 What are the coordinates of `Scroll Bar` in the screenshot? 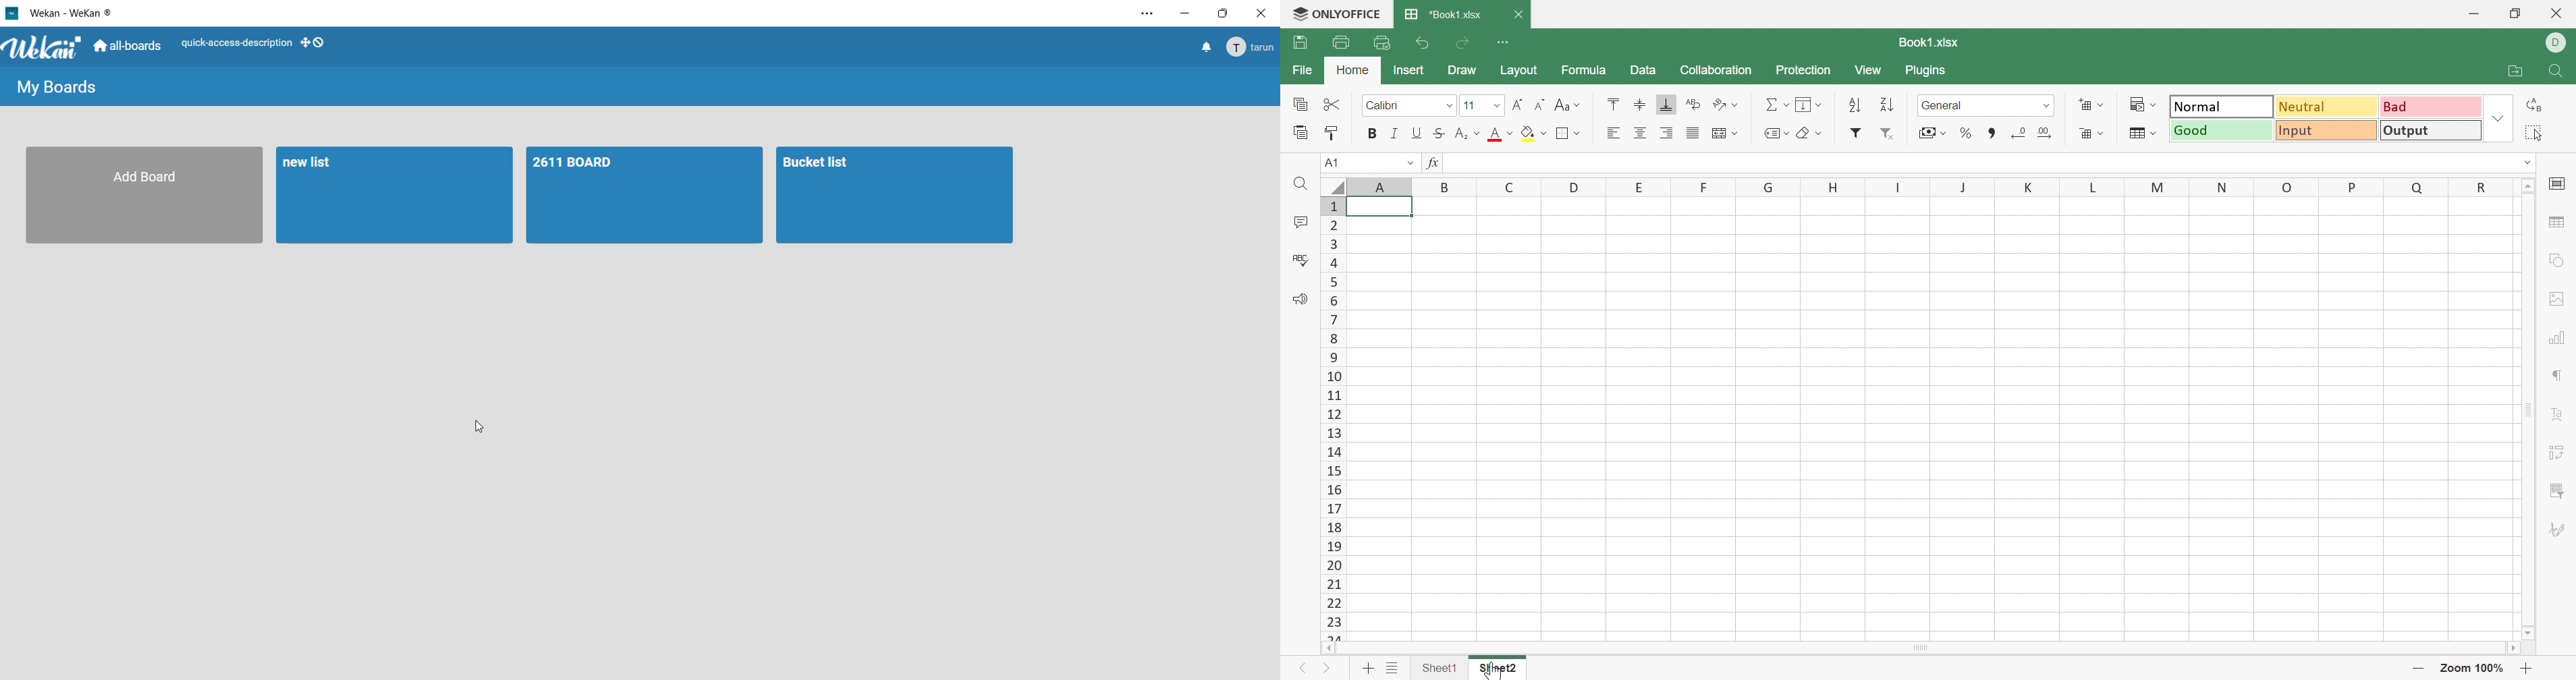 It's located at (1920, 648).